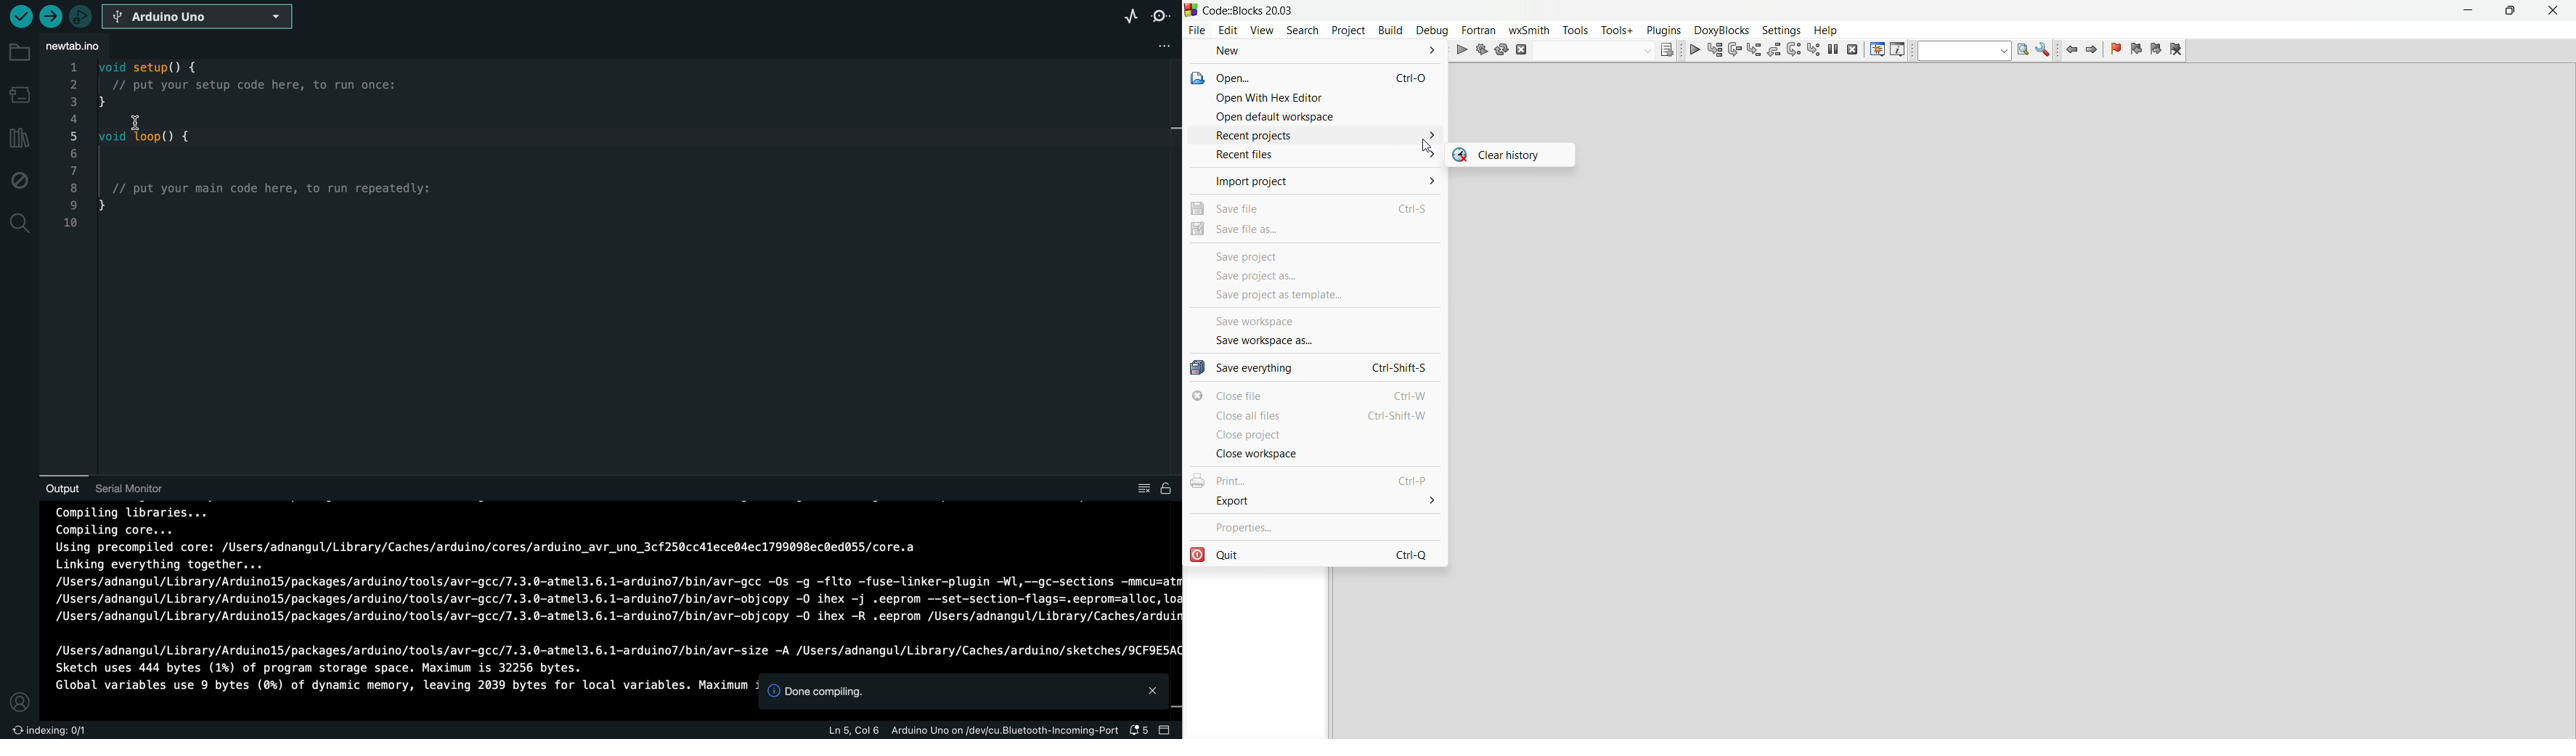 This screenshot has height=756, width=2576. I want to click on save everything, so click(1316, 365).